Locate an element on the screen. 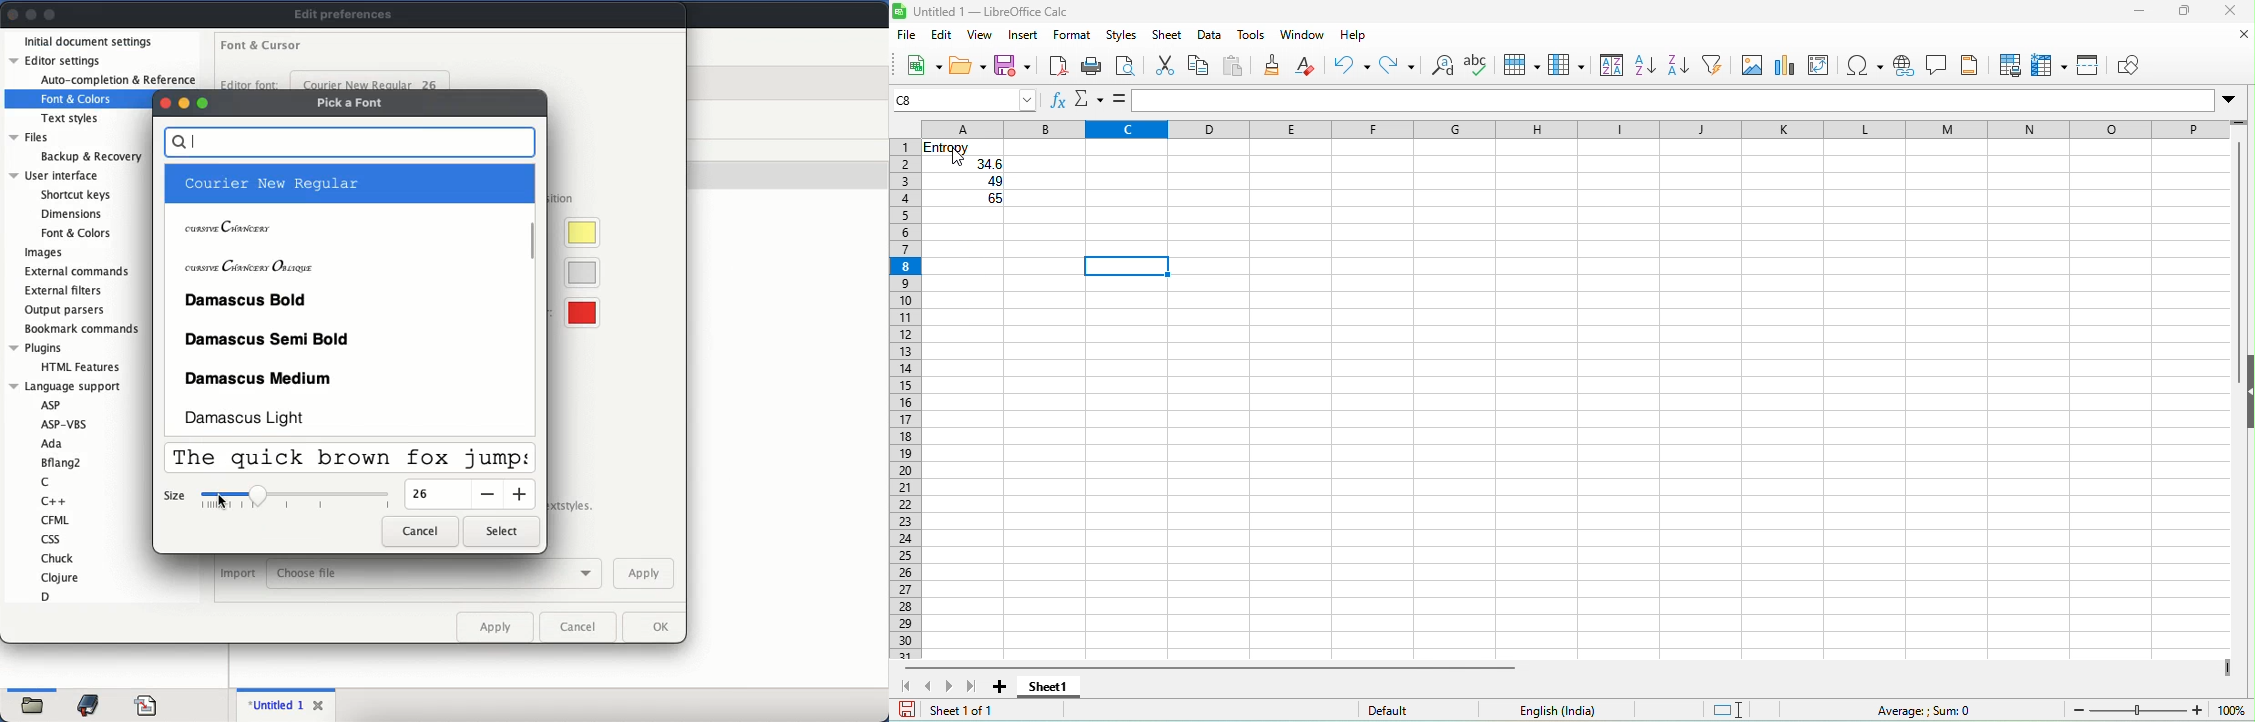  drag to view more rows is located at coordinates (2236, 122).